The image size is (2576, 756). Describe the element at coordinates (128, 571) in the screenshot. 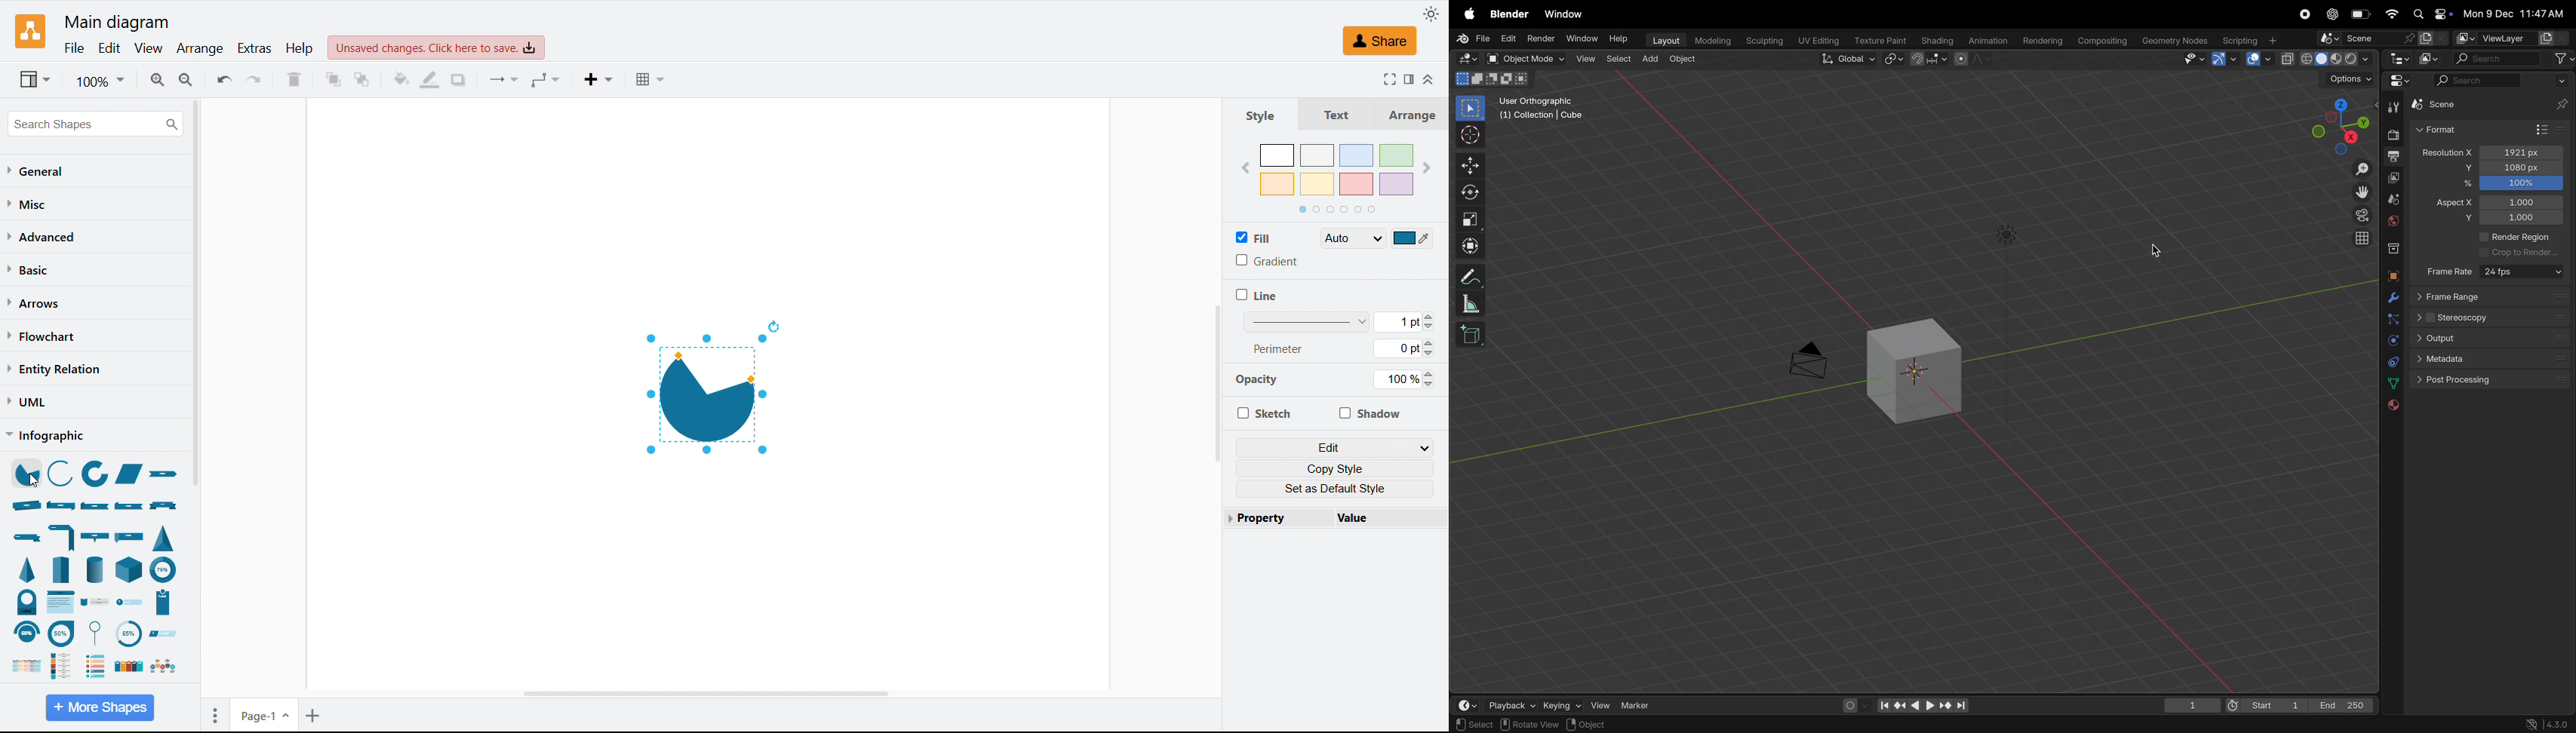

I see `cube` at that location.